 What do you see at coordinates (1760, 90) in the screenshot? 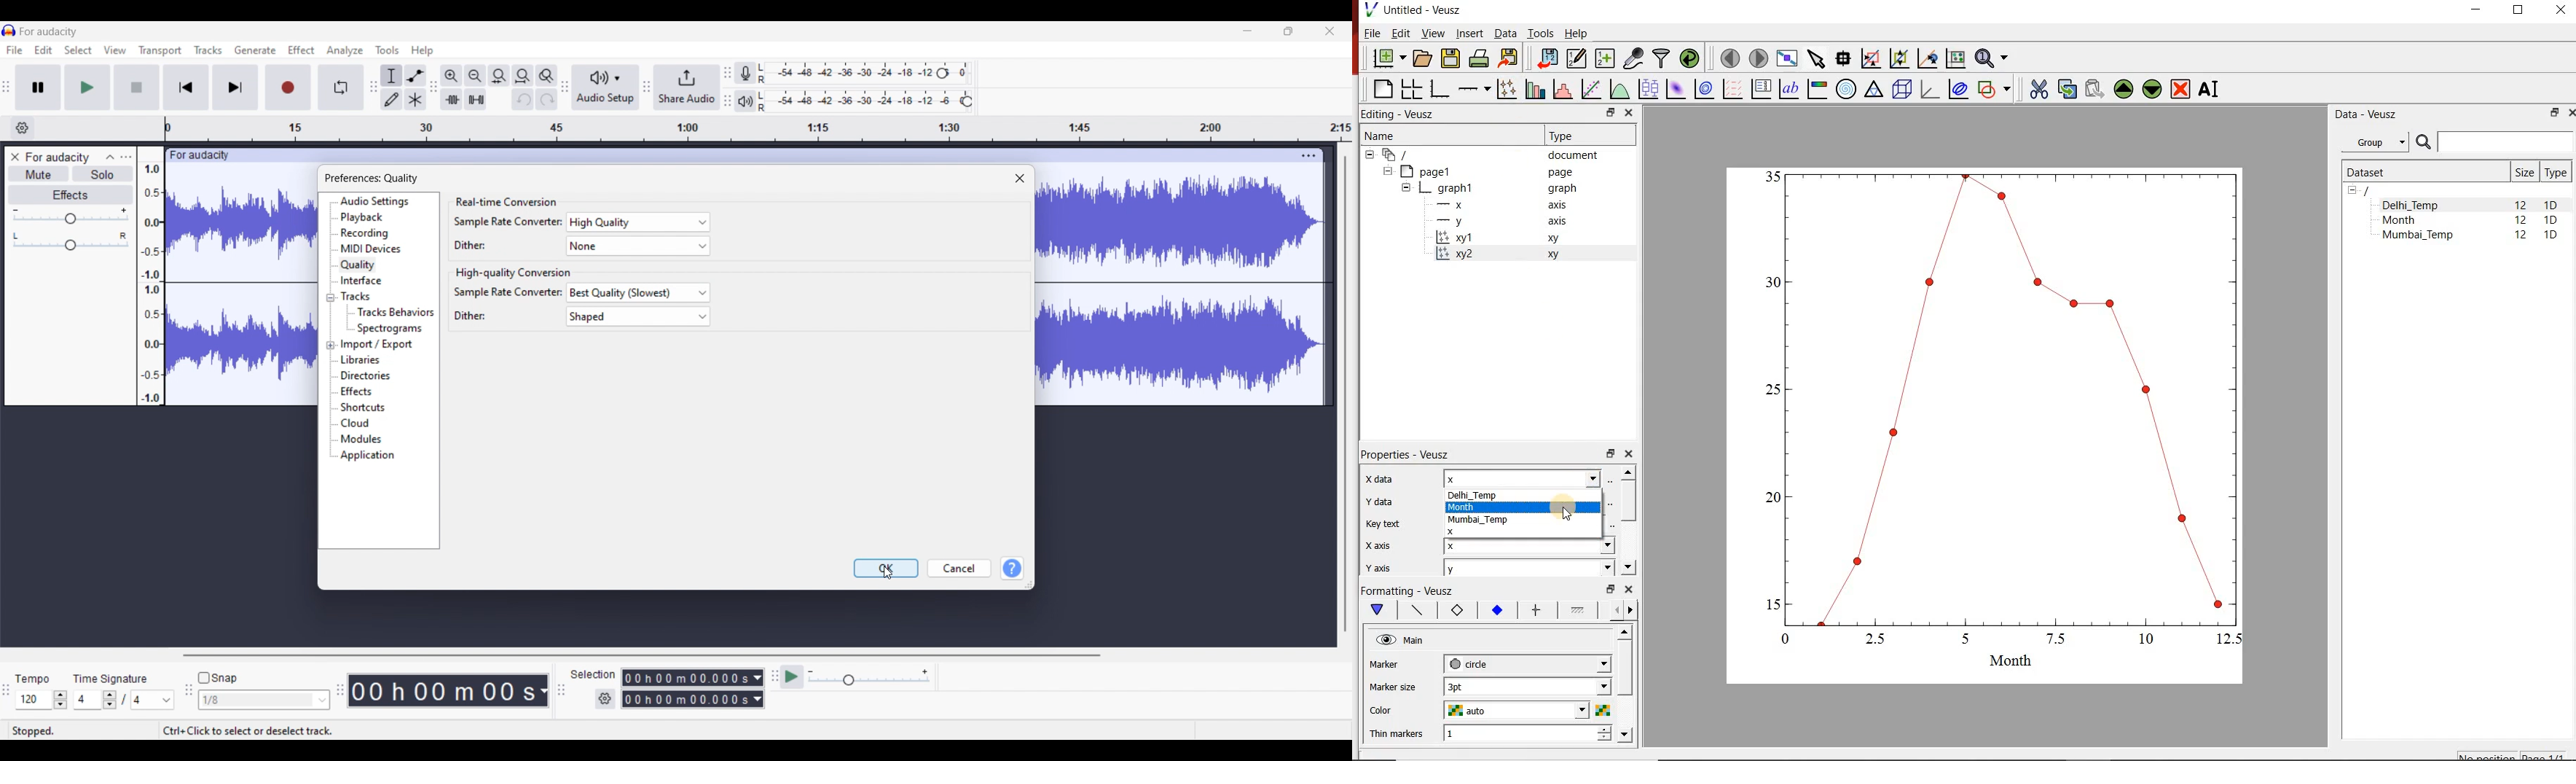
I see `plot key` at bounding box center [1760, 90].